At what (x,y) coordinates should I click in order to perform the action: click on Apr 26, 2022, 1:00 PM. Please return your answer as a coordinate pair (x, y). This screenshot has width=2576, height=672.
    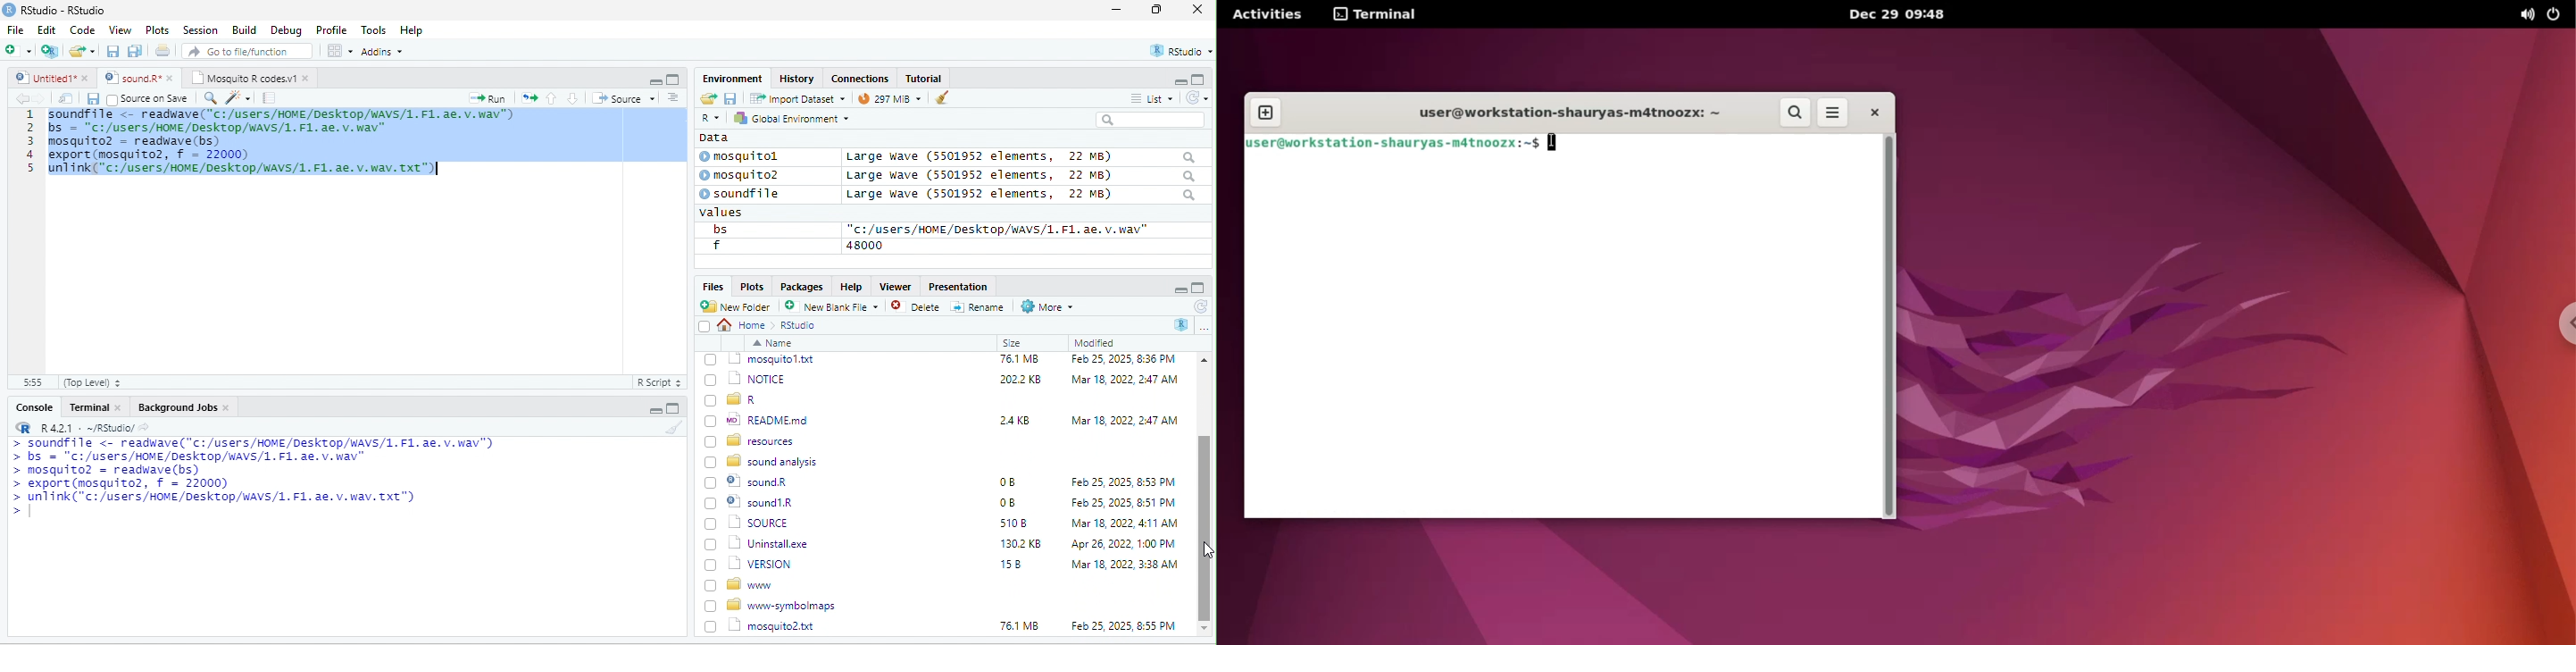
    Looking at the image, I should click on (1125, 631).